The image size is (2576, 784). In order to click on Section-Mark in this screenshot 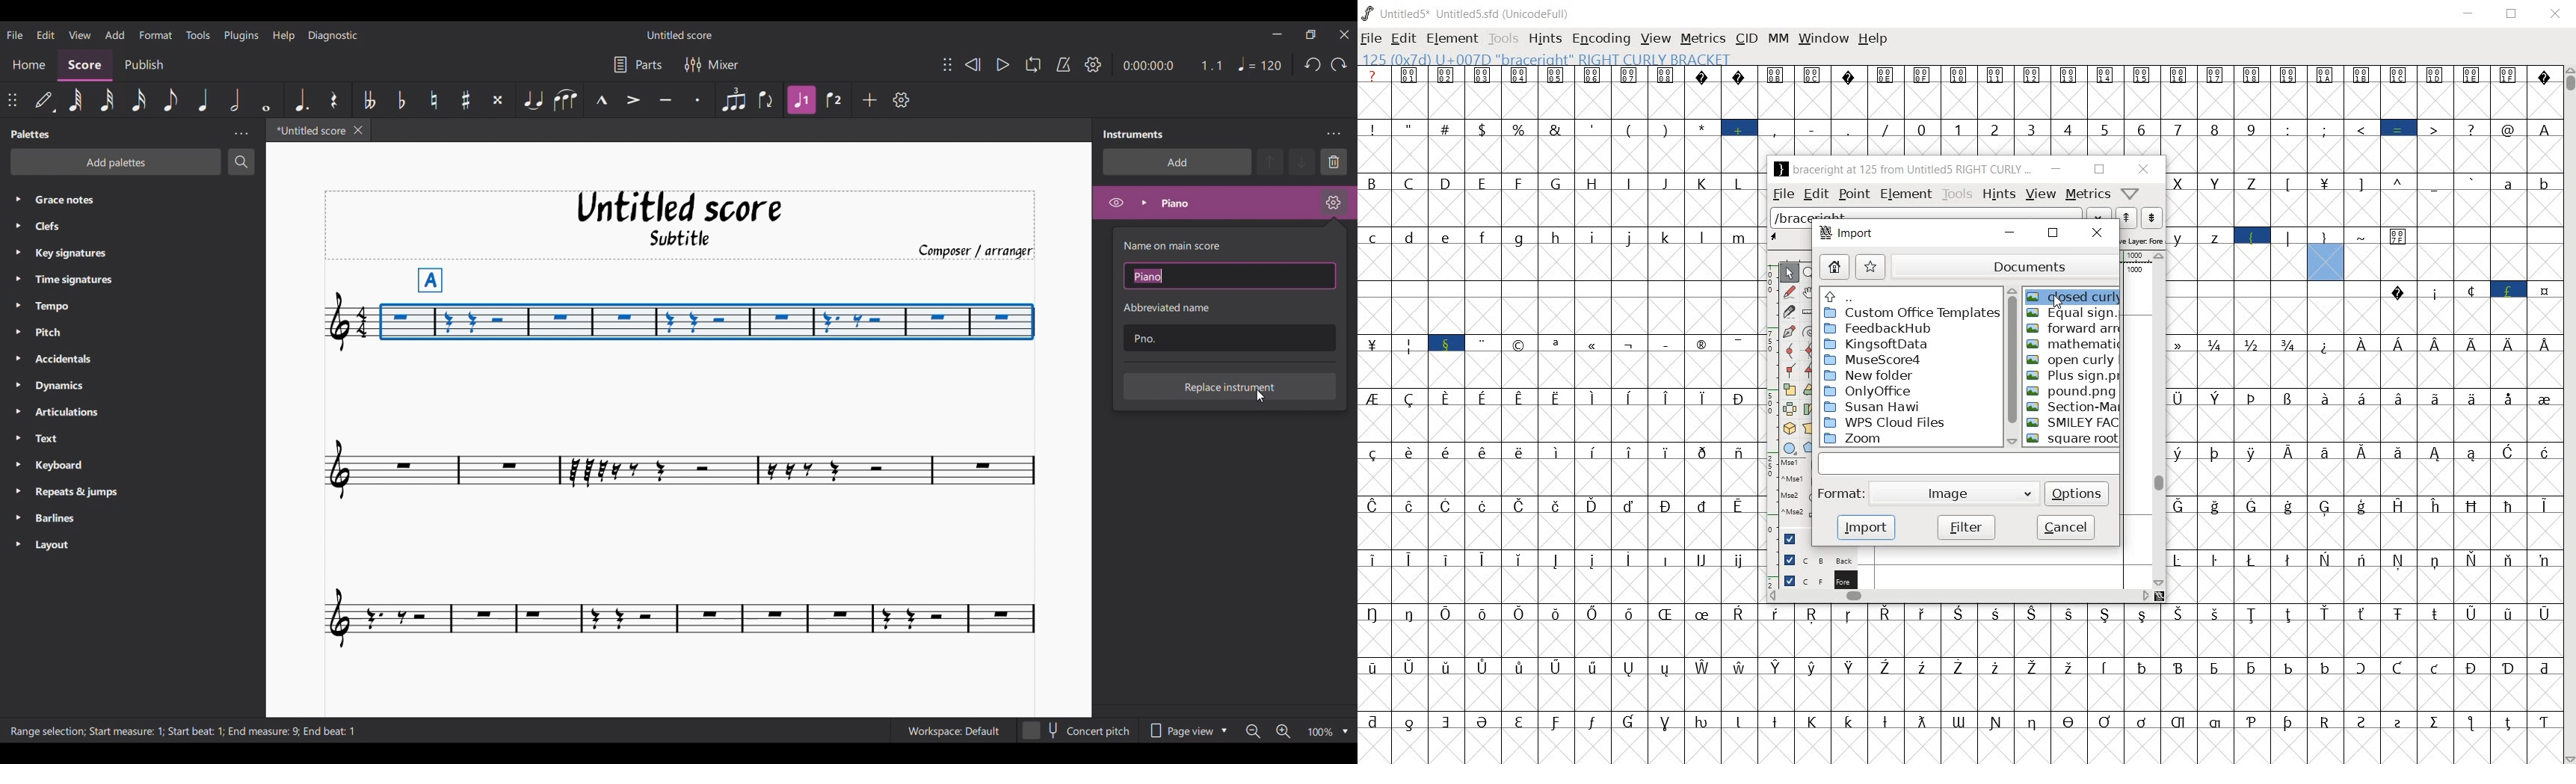, I will do `click(2073, 407)`.